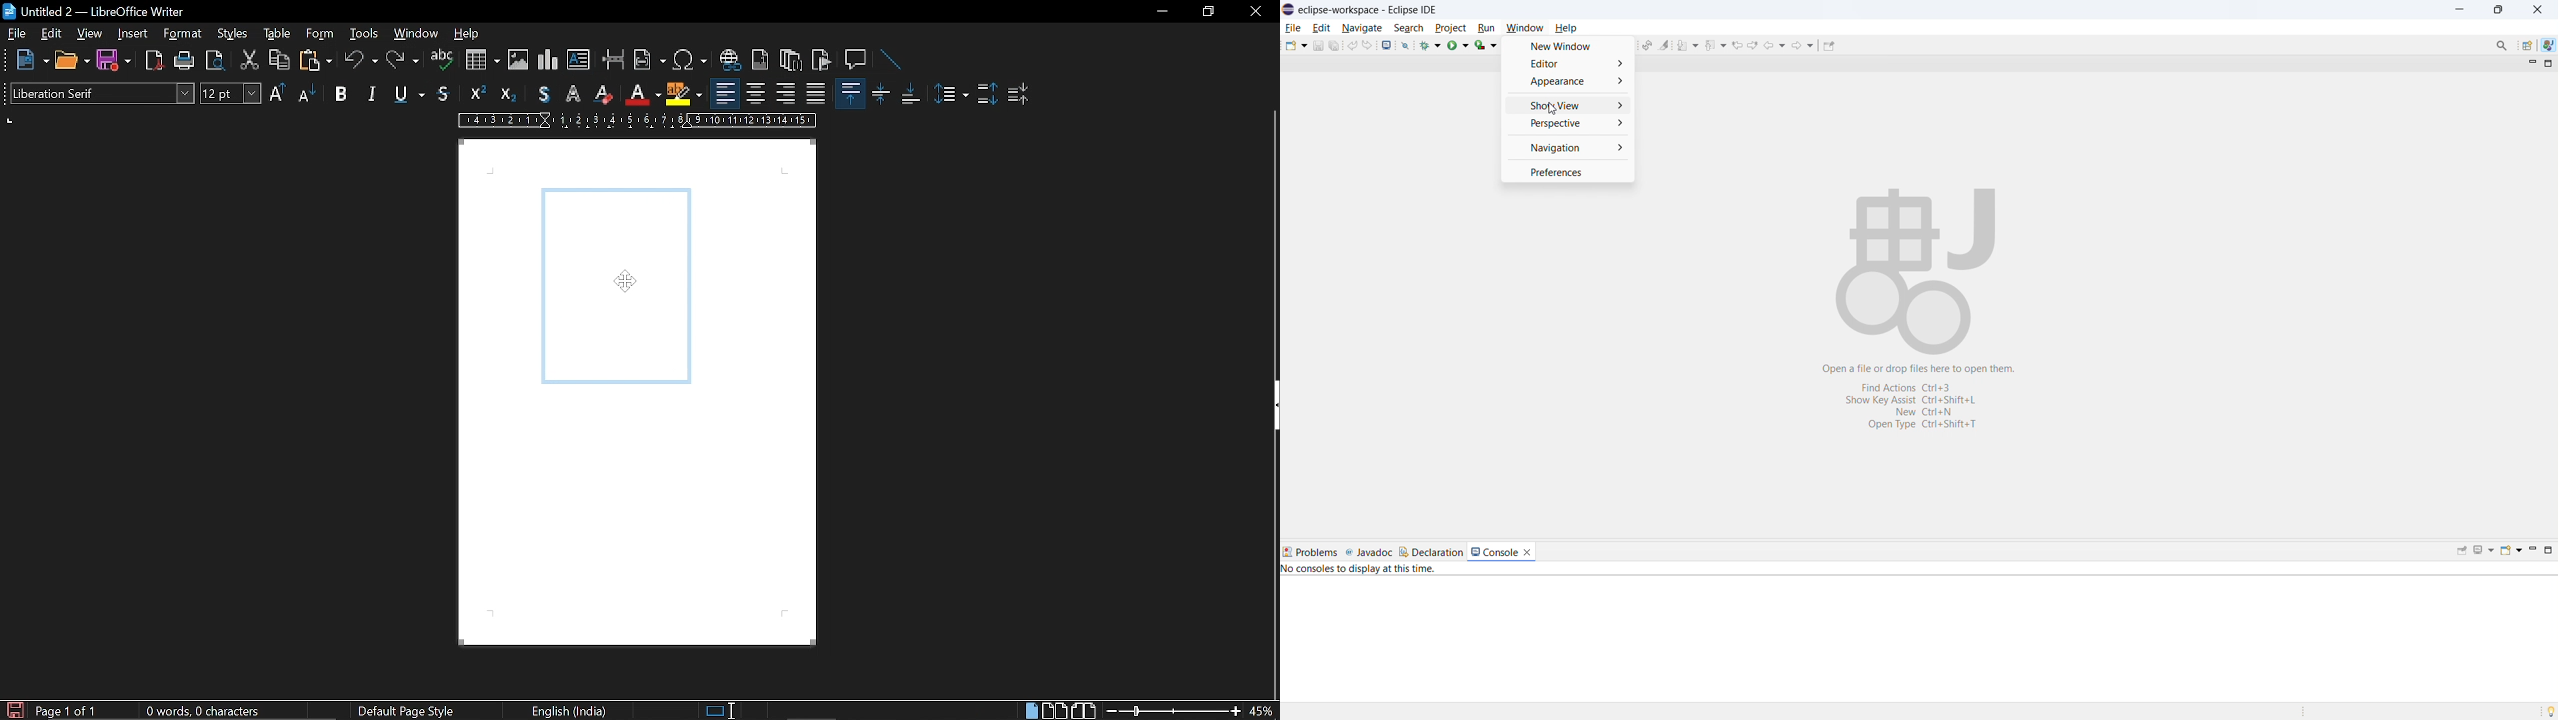 The width and height of the screenshot is (2576, 728). Describe the element at coordinates (362, 61) in the screenshot. I see `undo` at that location.